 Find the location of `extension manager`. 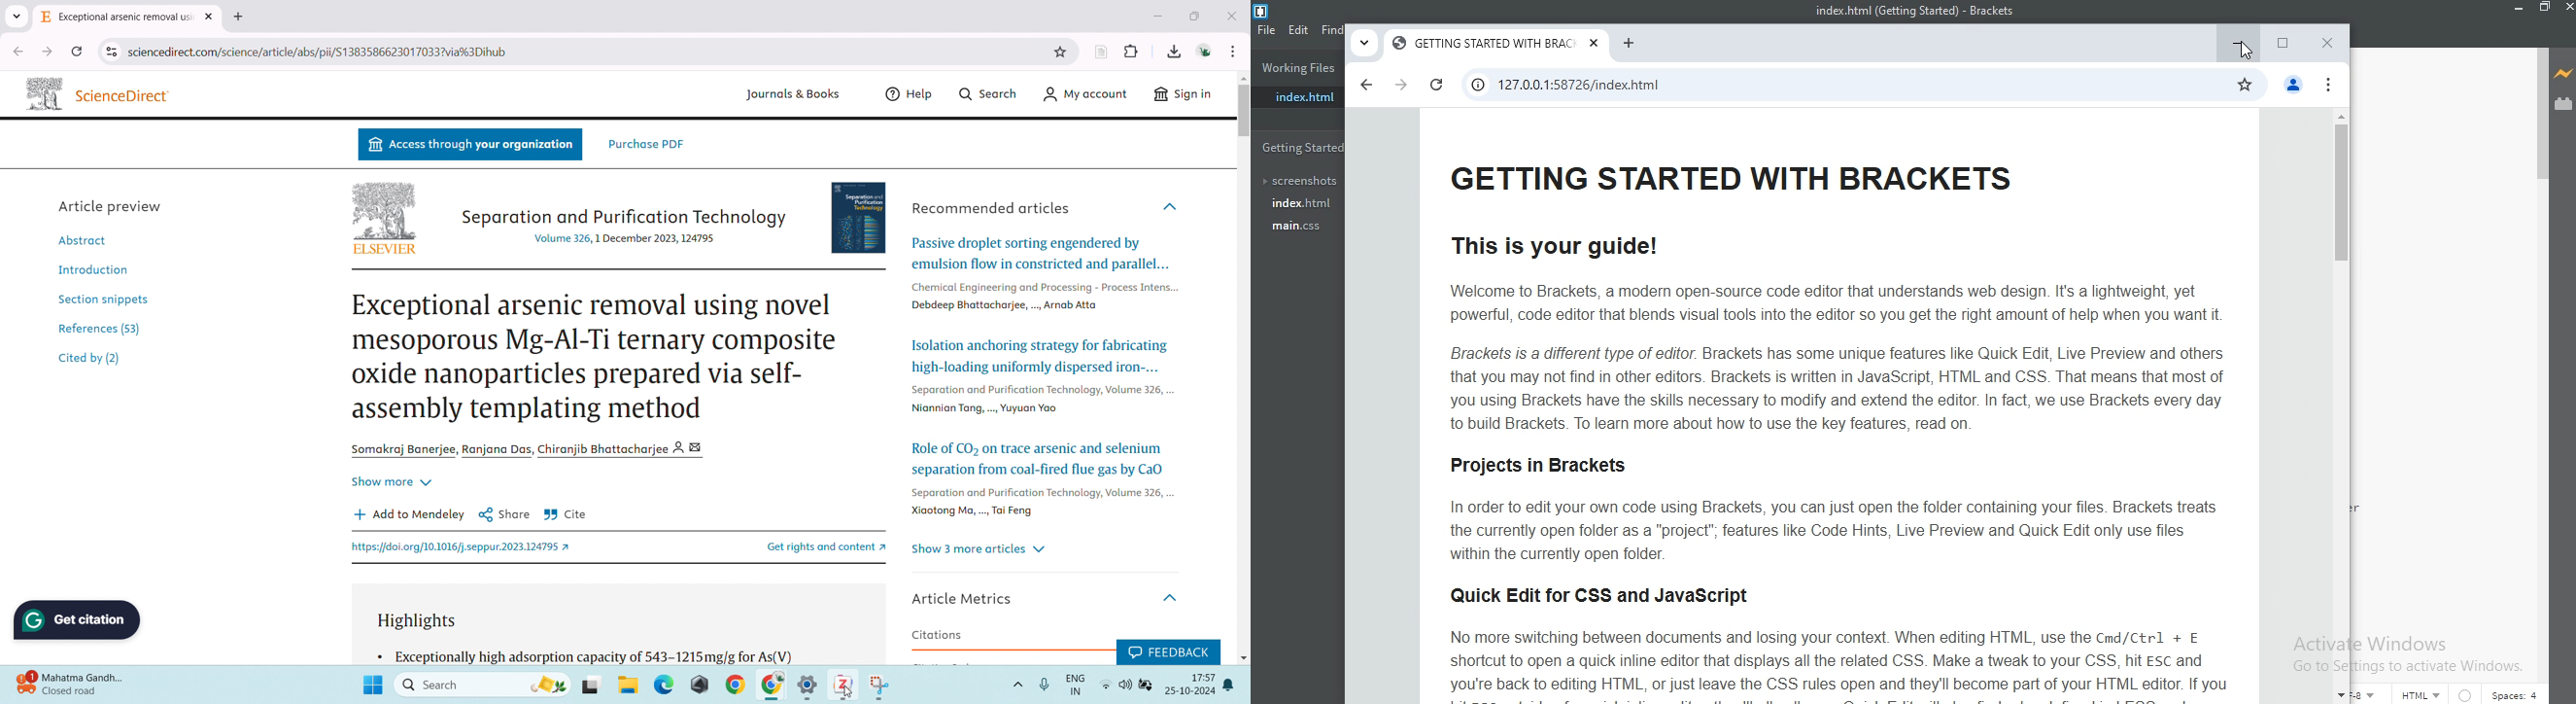

extension manager is located at coordinates (2564, 104).